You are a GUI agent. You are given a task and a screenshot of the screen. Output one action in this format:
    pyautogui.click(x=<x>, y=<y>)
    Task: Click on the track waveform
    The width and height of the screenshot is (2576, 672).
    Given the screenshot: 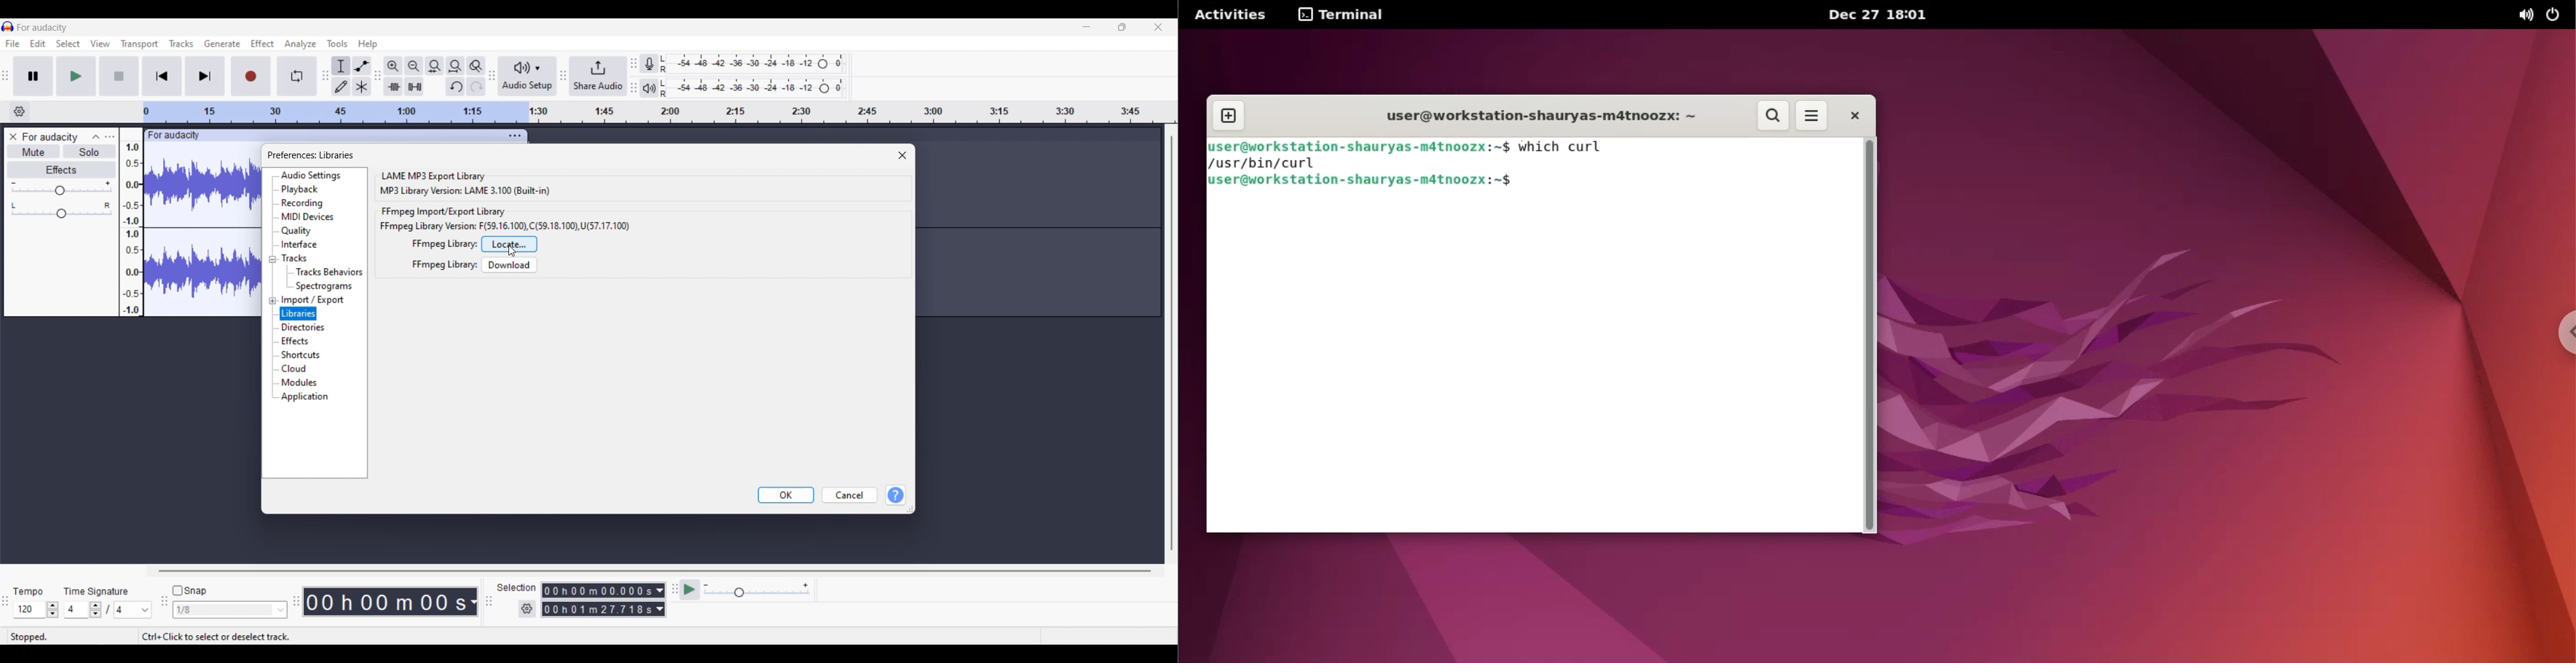 What is the action you would take?
    pyautogui.click(x=199, y=233)
    